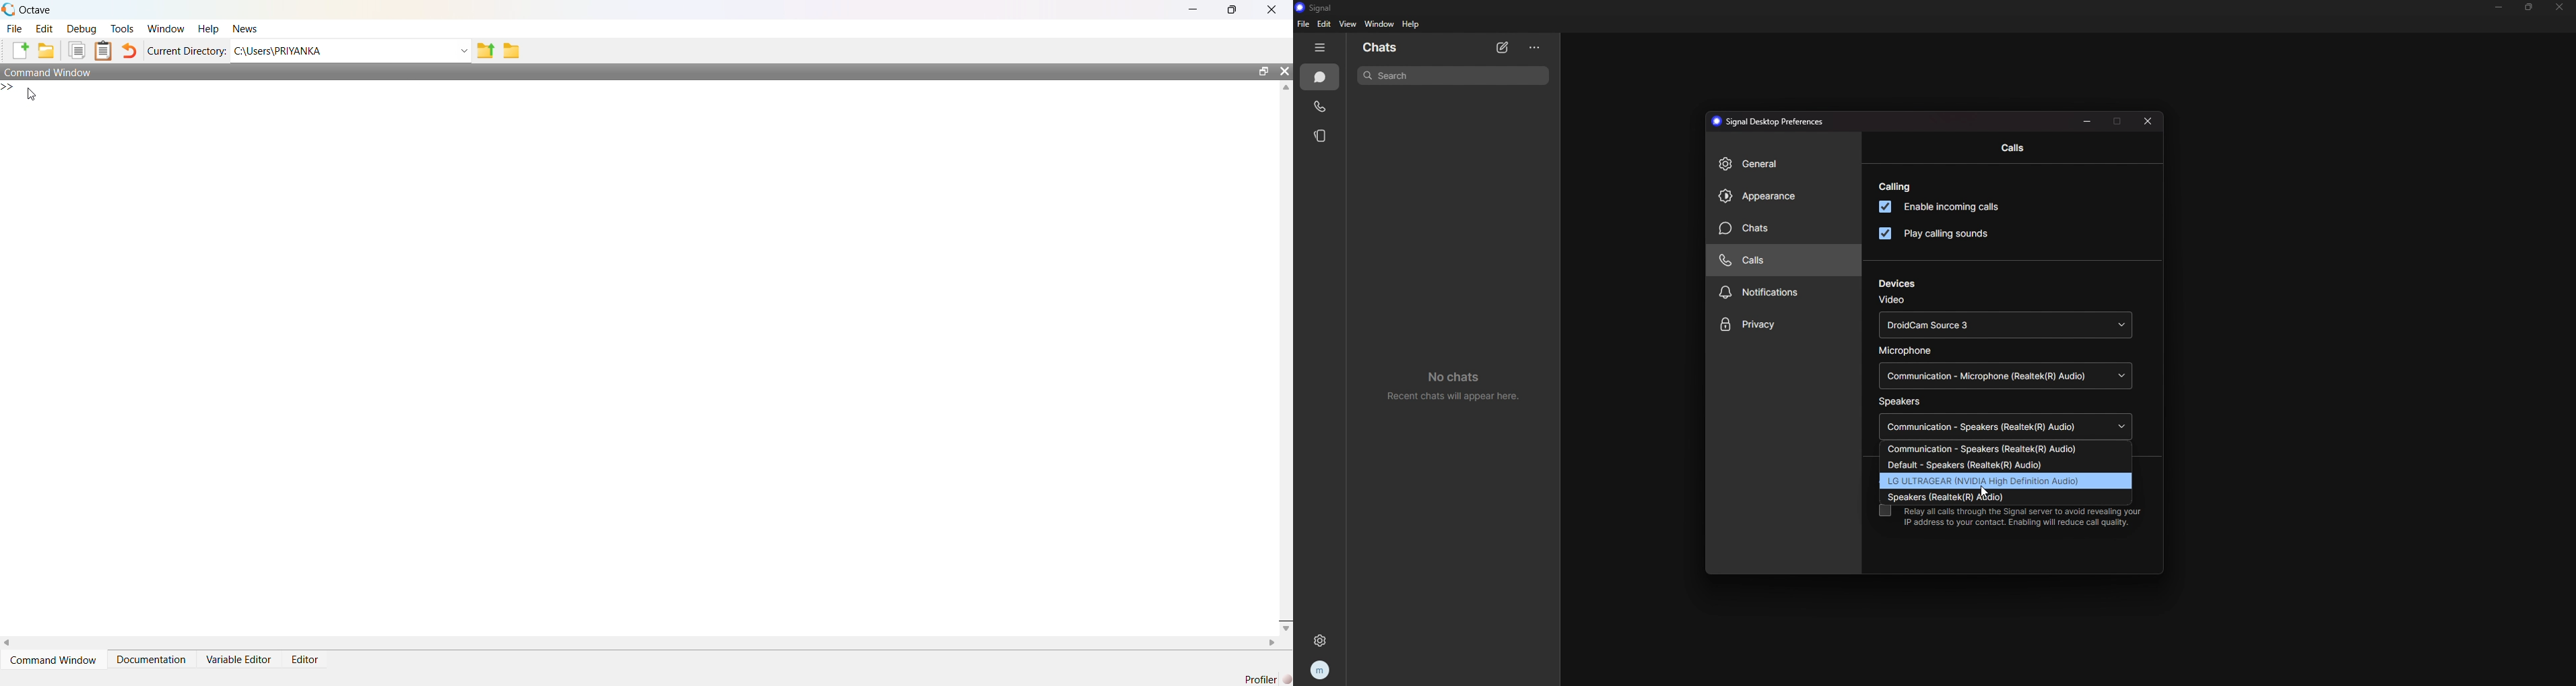 This screenshot has width=2576, height=700. I want to click on profile, so click(1321, 669).